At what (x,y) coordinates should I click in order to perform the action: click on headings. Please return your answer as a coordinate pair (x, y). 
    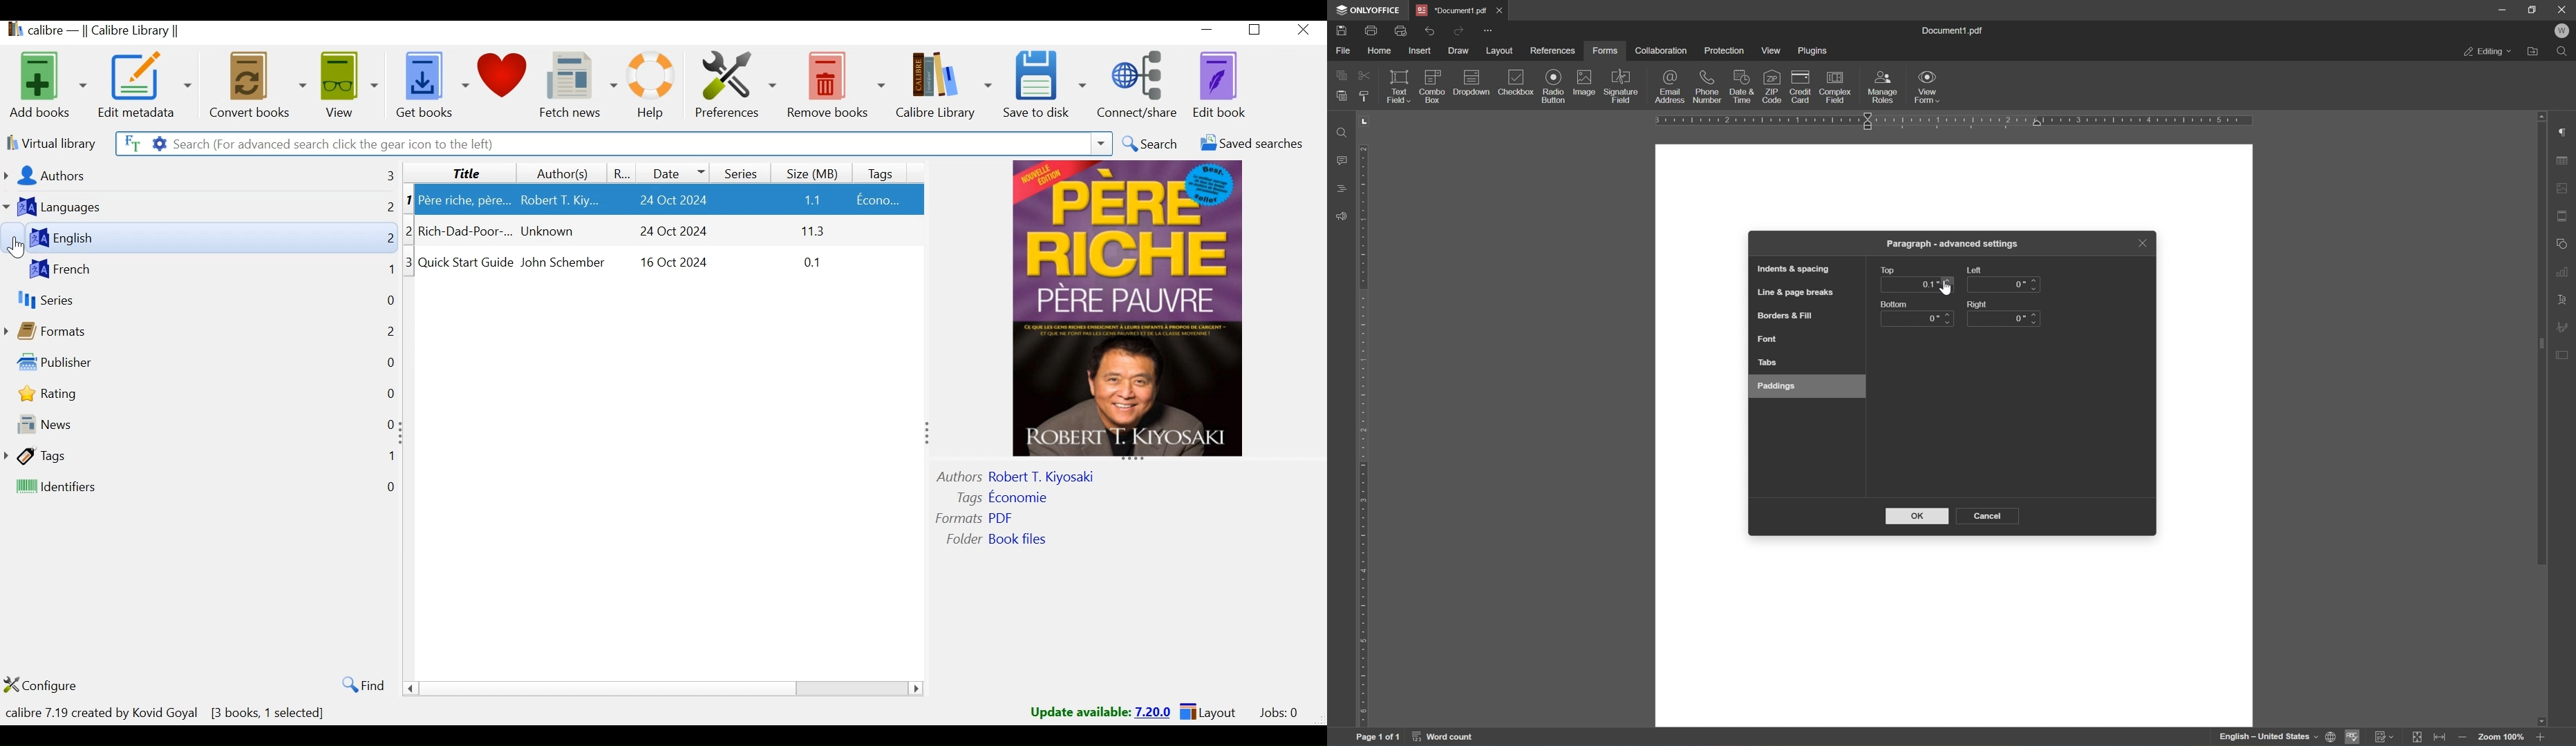
    Looking at the image, I should click on (1341, 188).